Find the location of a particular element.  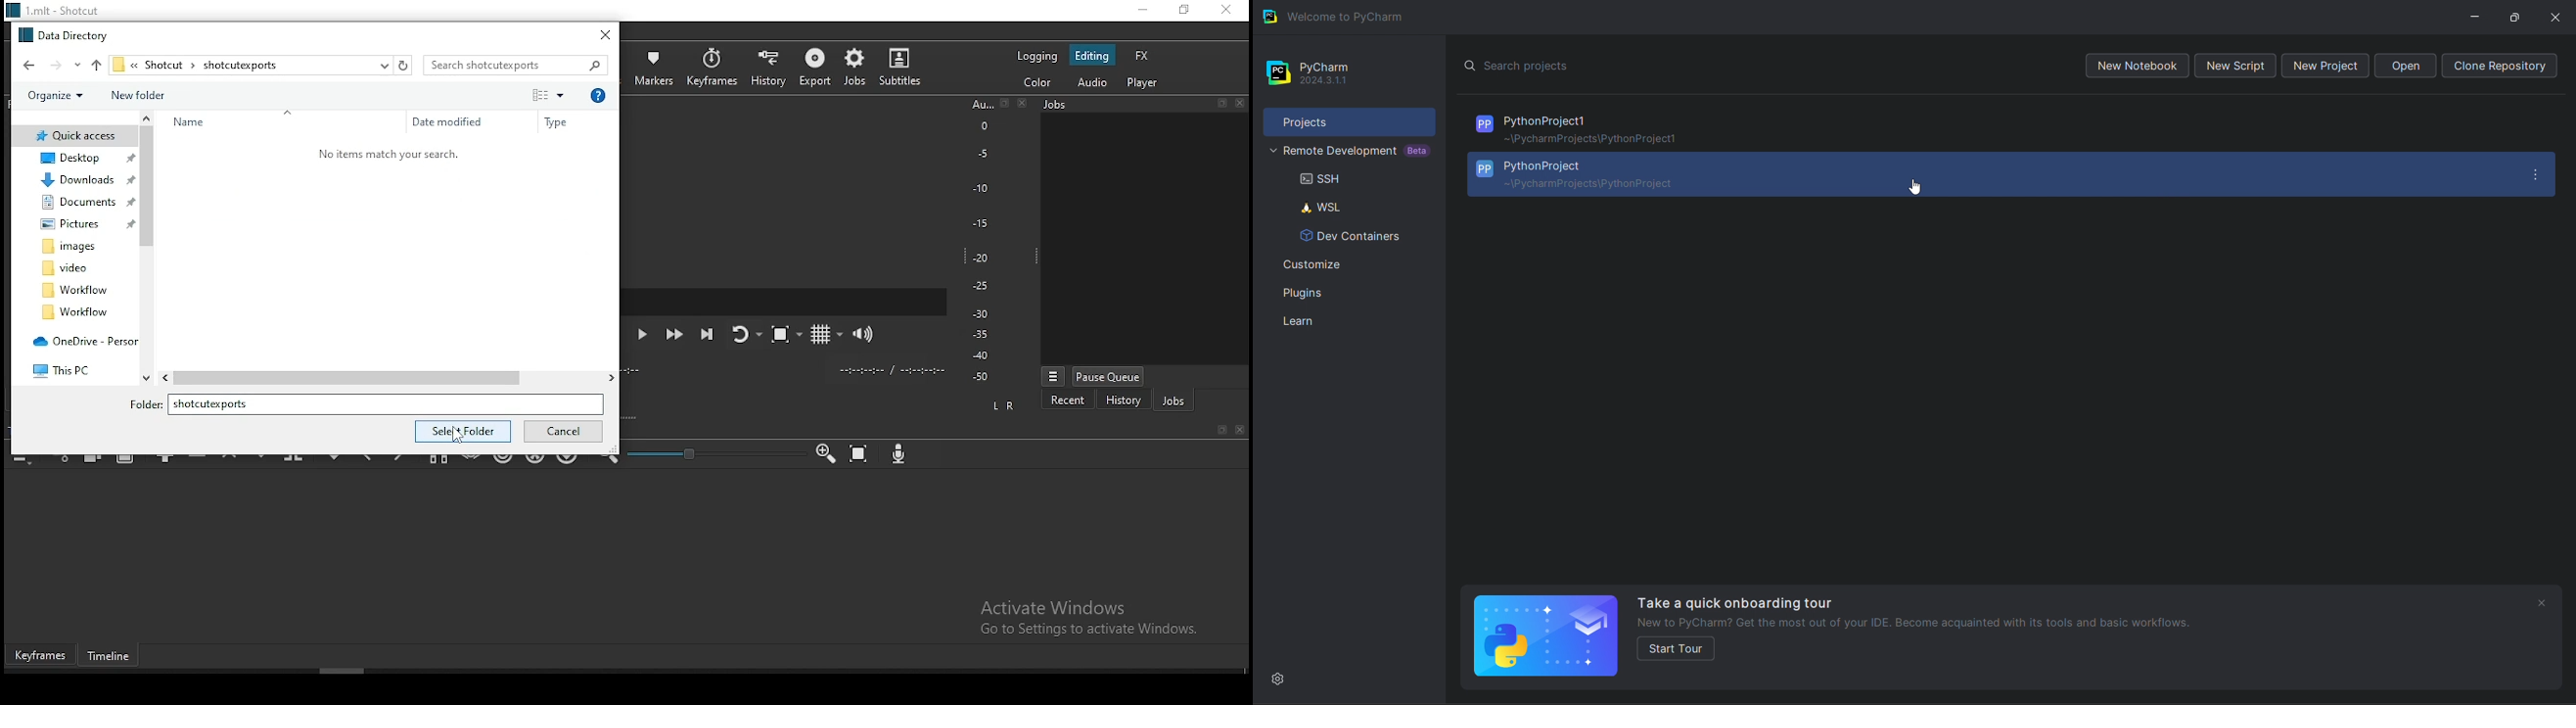

minimize is located at coordinates (2478, 17).